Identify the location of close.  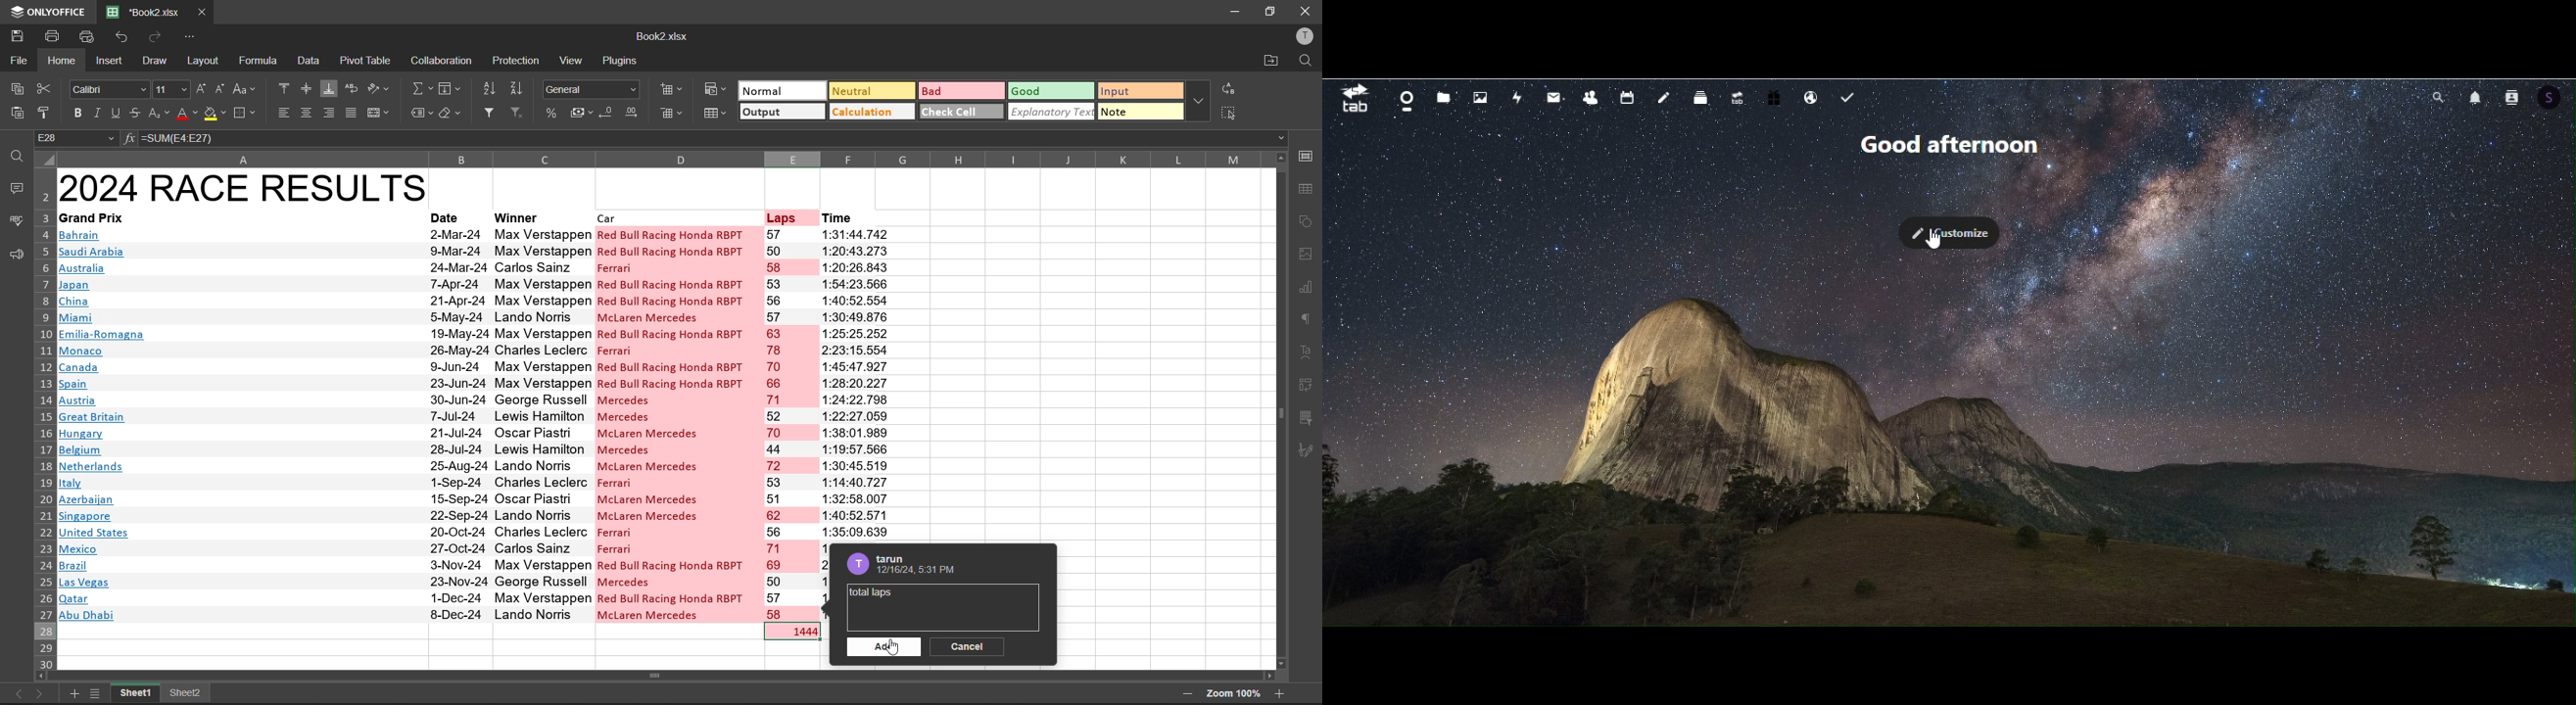
(1306, 10).